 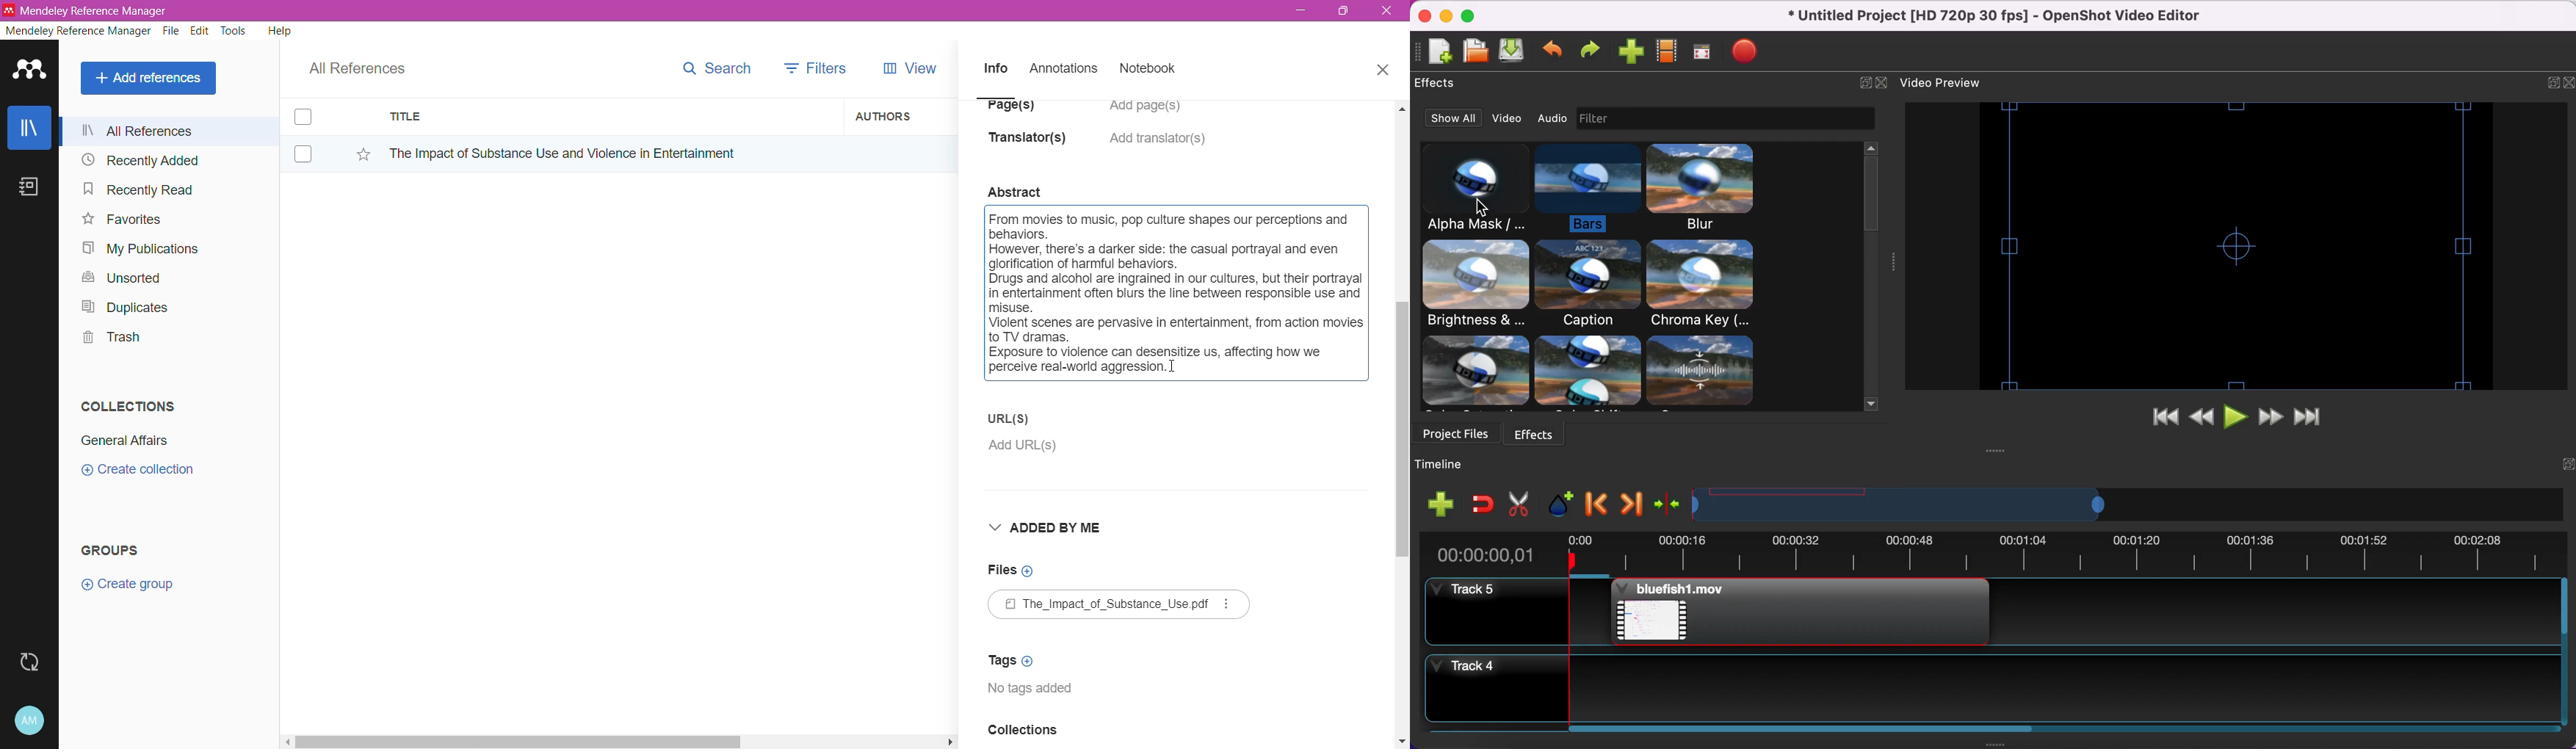 I want to click on effects, so click(x=1597, y=373).